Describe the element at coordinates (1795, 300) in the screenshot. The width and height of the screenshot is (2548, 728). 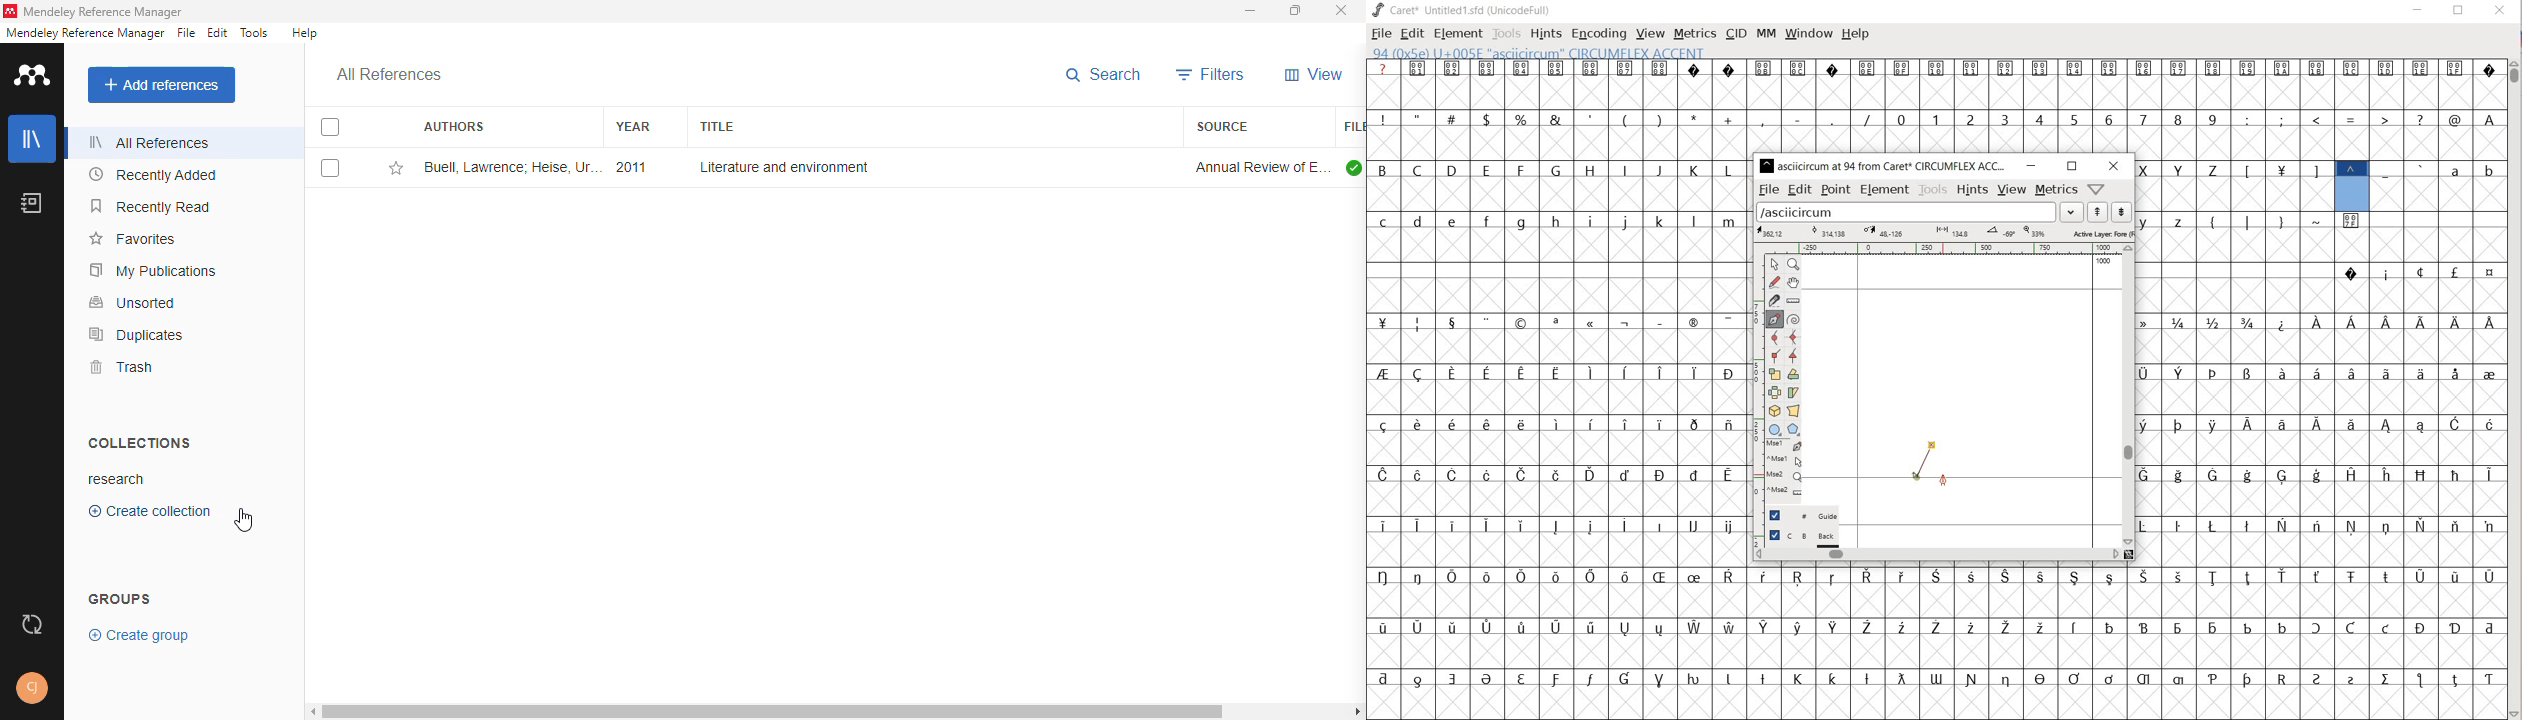
I see `measure a distance, angle between points` at that location.